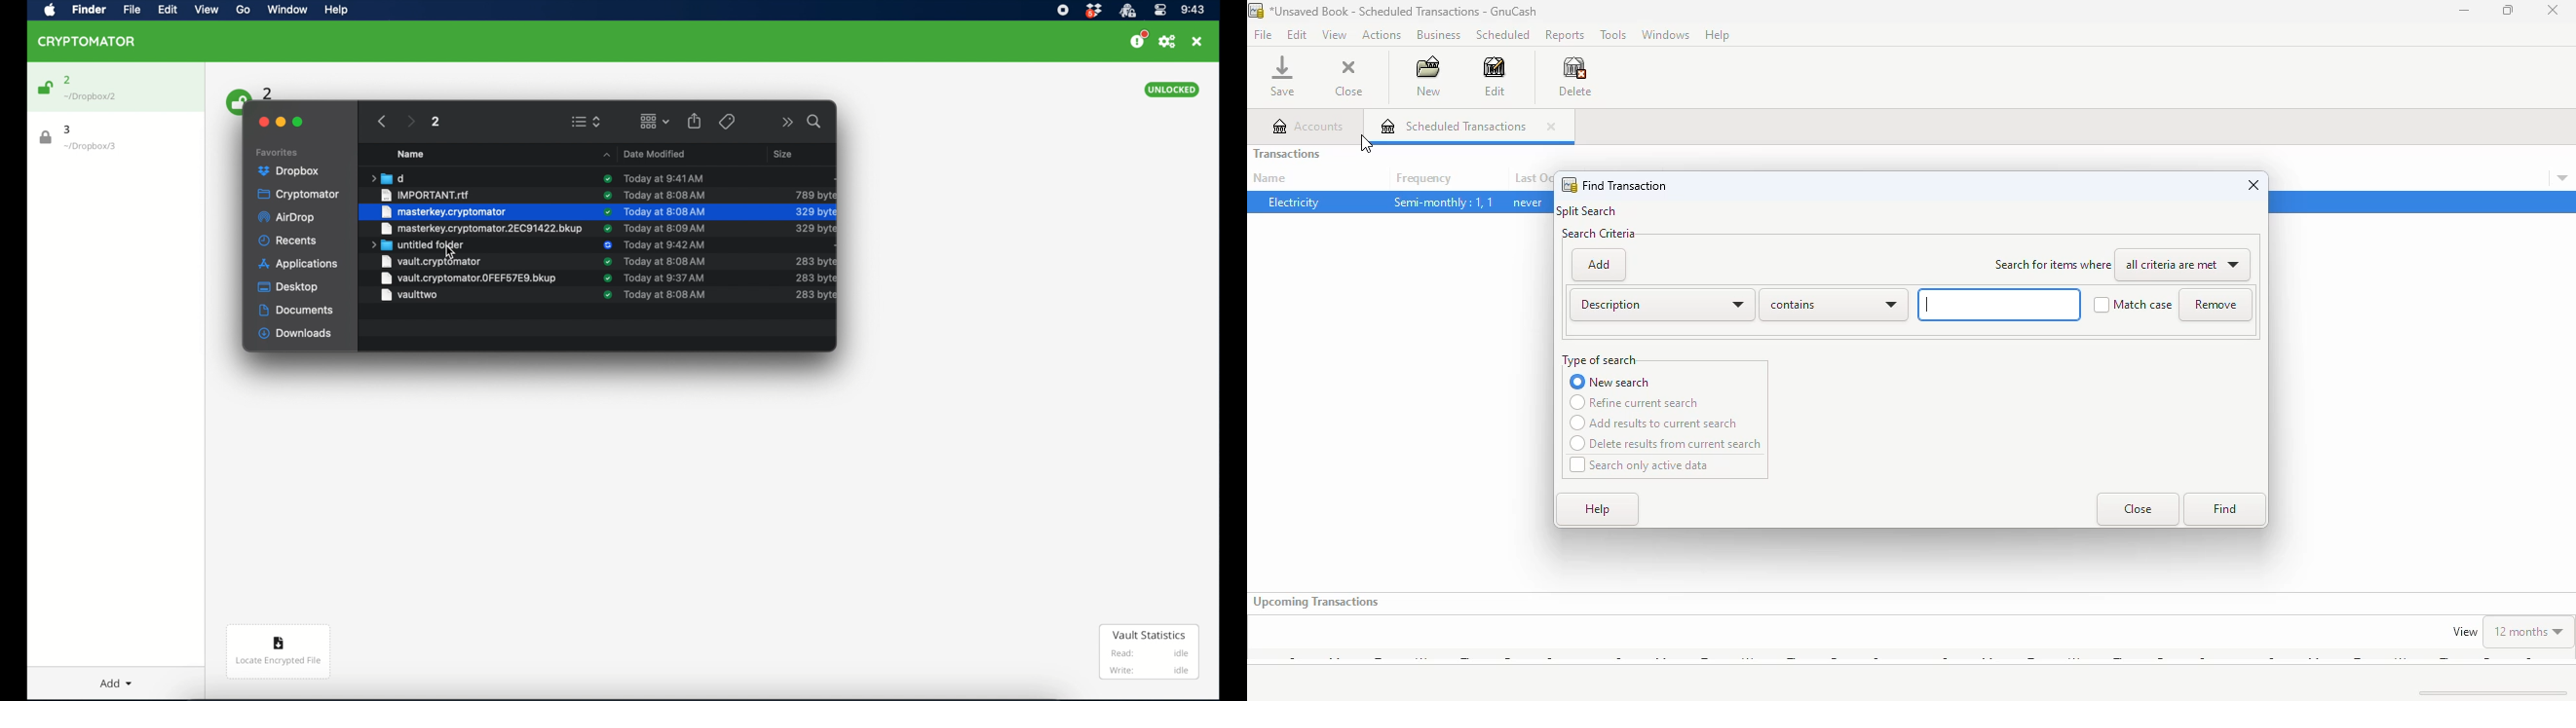 This screenshot has height=728, width=2576. I want to click on reports, so click(1565, 36).